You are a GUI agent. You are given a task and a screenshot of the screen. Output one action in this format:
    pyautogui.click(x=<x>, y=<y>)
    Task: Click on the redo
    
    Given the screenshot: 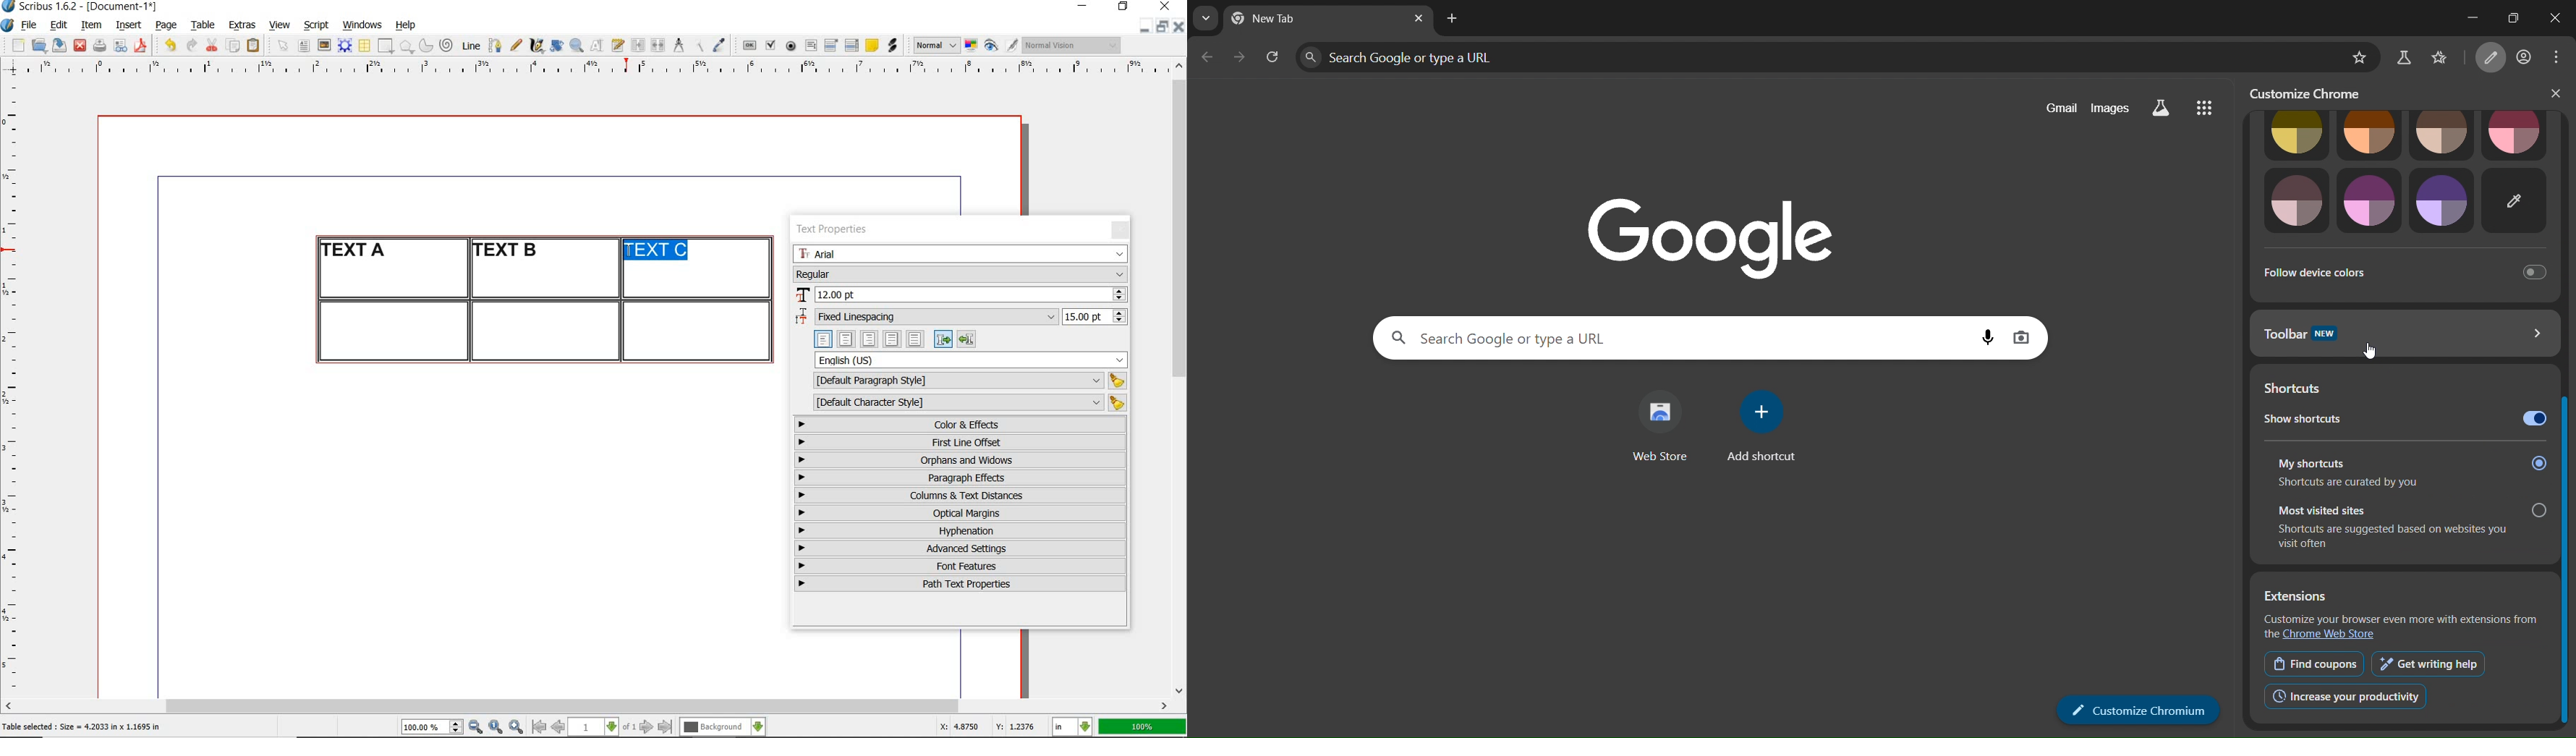 What is the action you would take?
    pyautogui.click(x=190, y=44)
    